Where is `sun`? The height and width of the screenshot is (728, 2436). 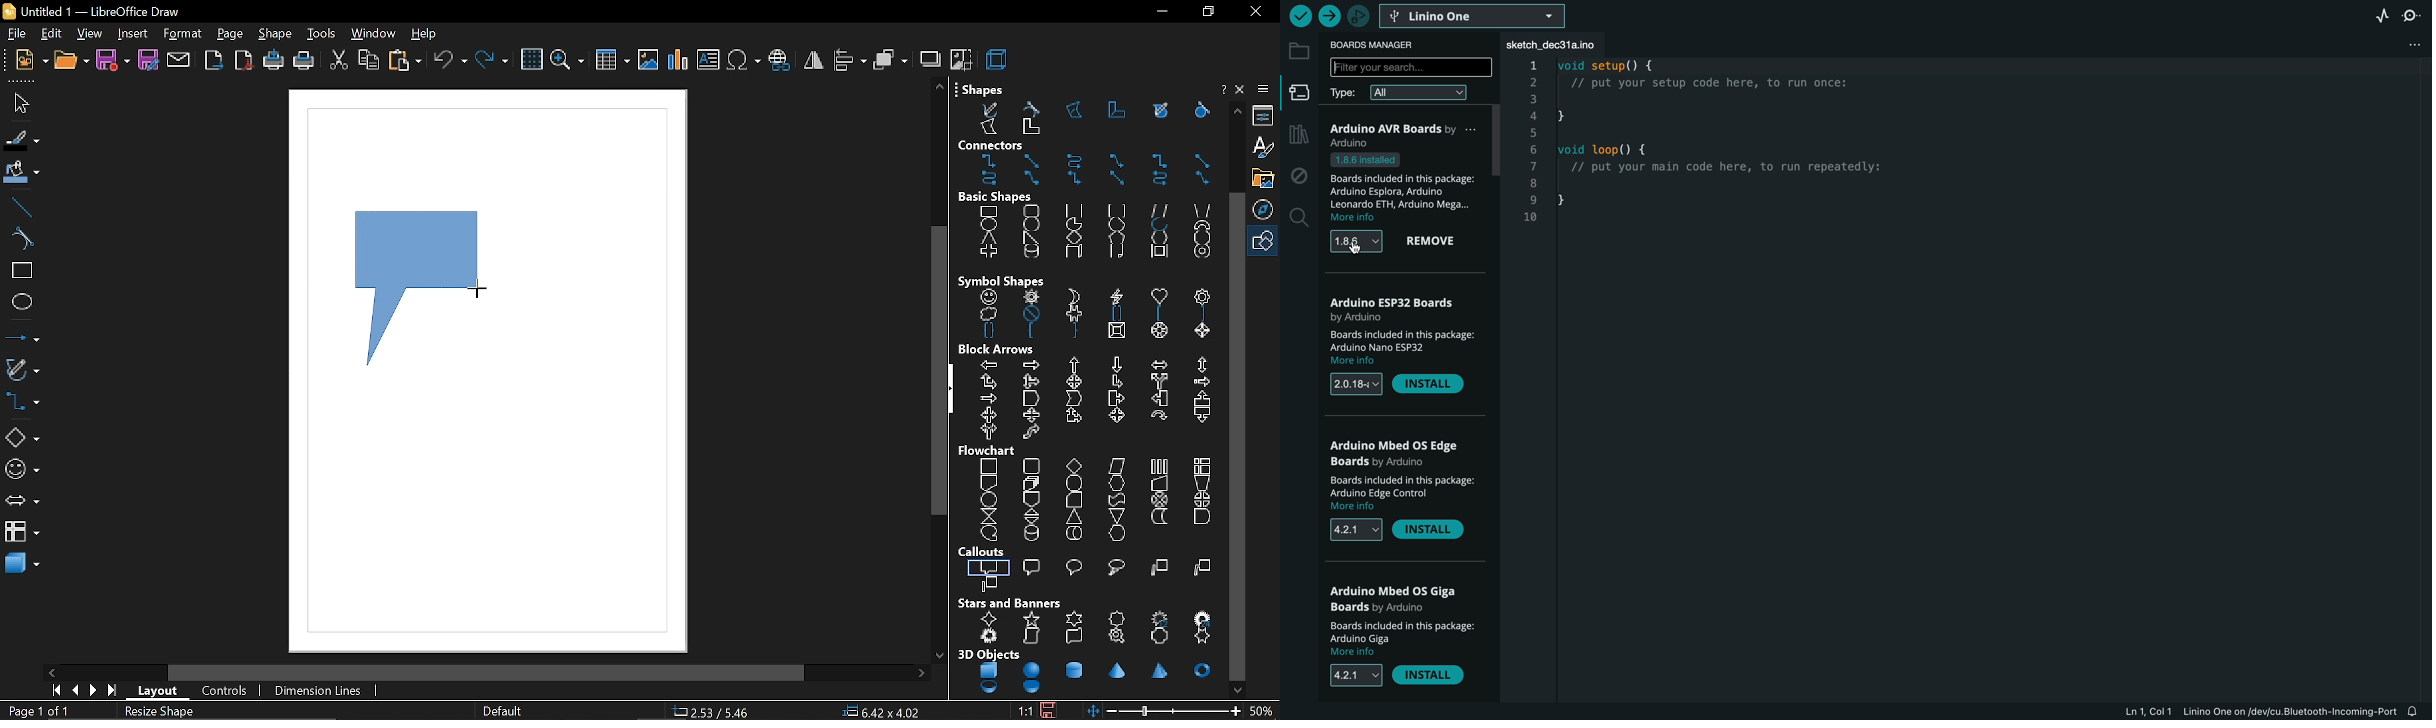 sun is located at coordinates (1032, 297).